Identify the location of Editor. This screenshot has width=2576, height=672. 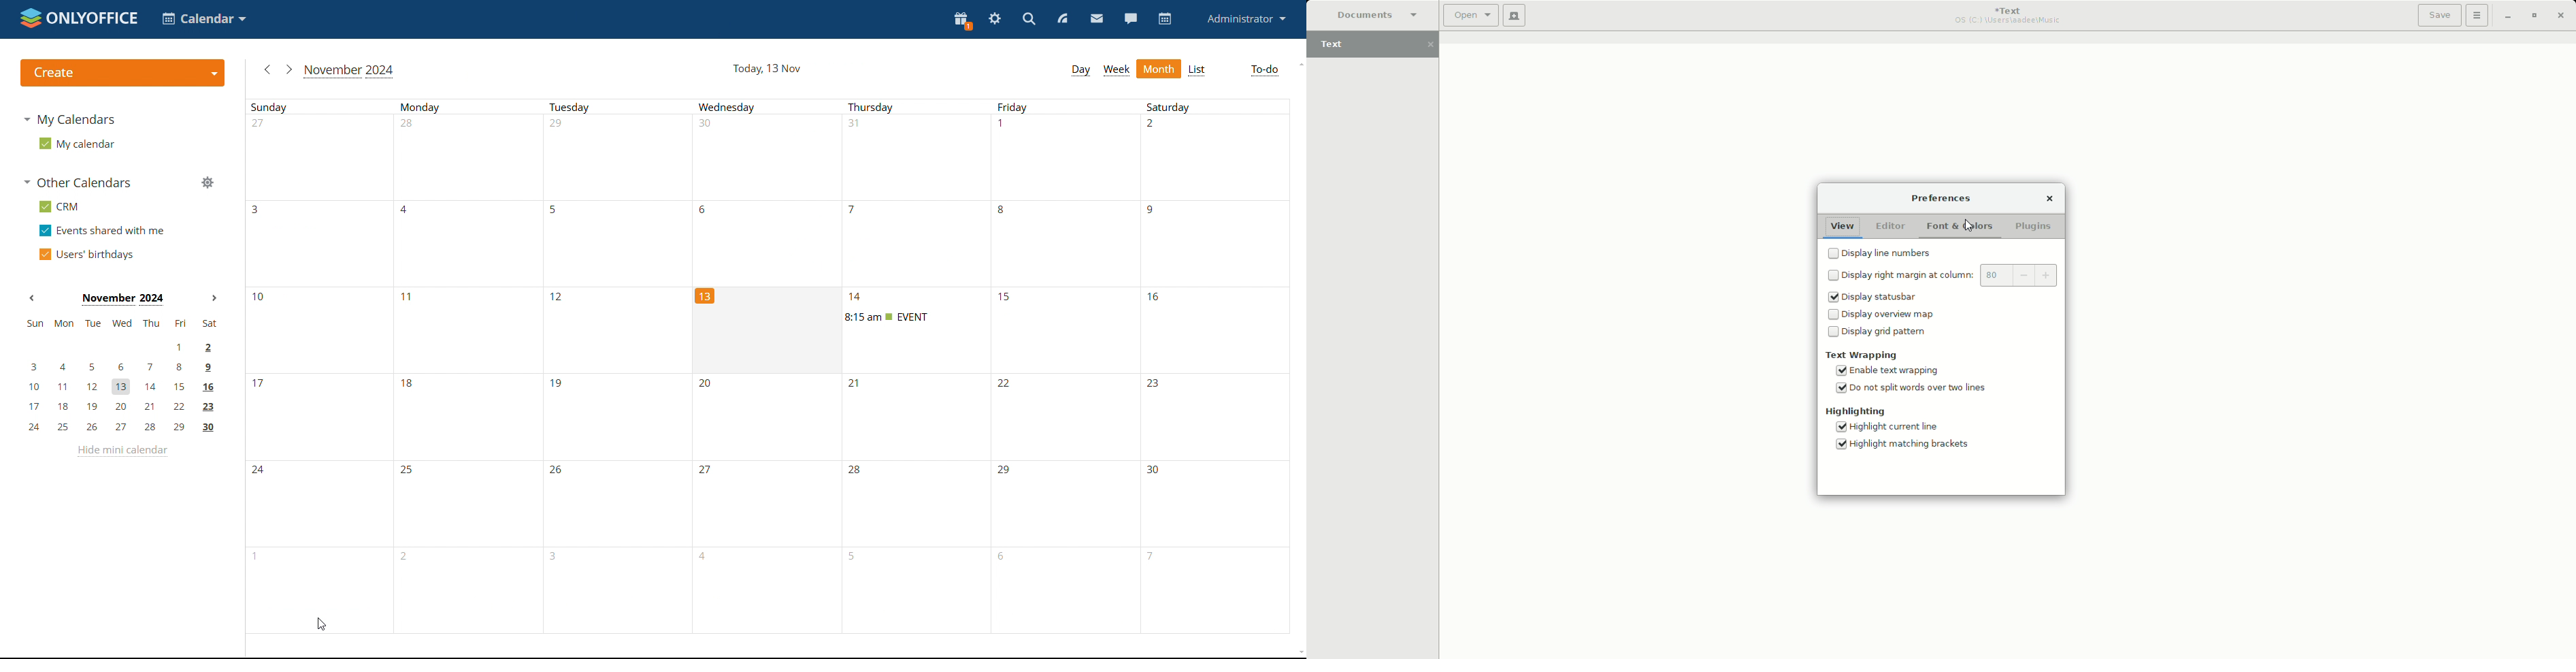
(1892, 224).